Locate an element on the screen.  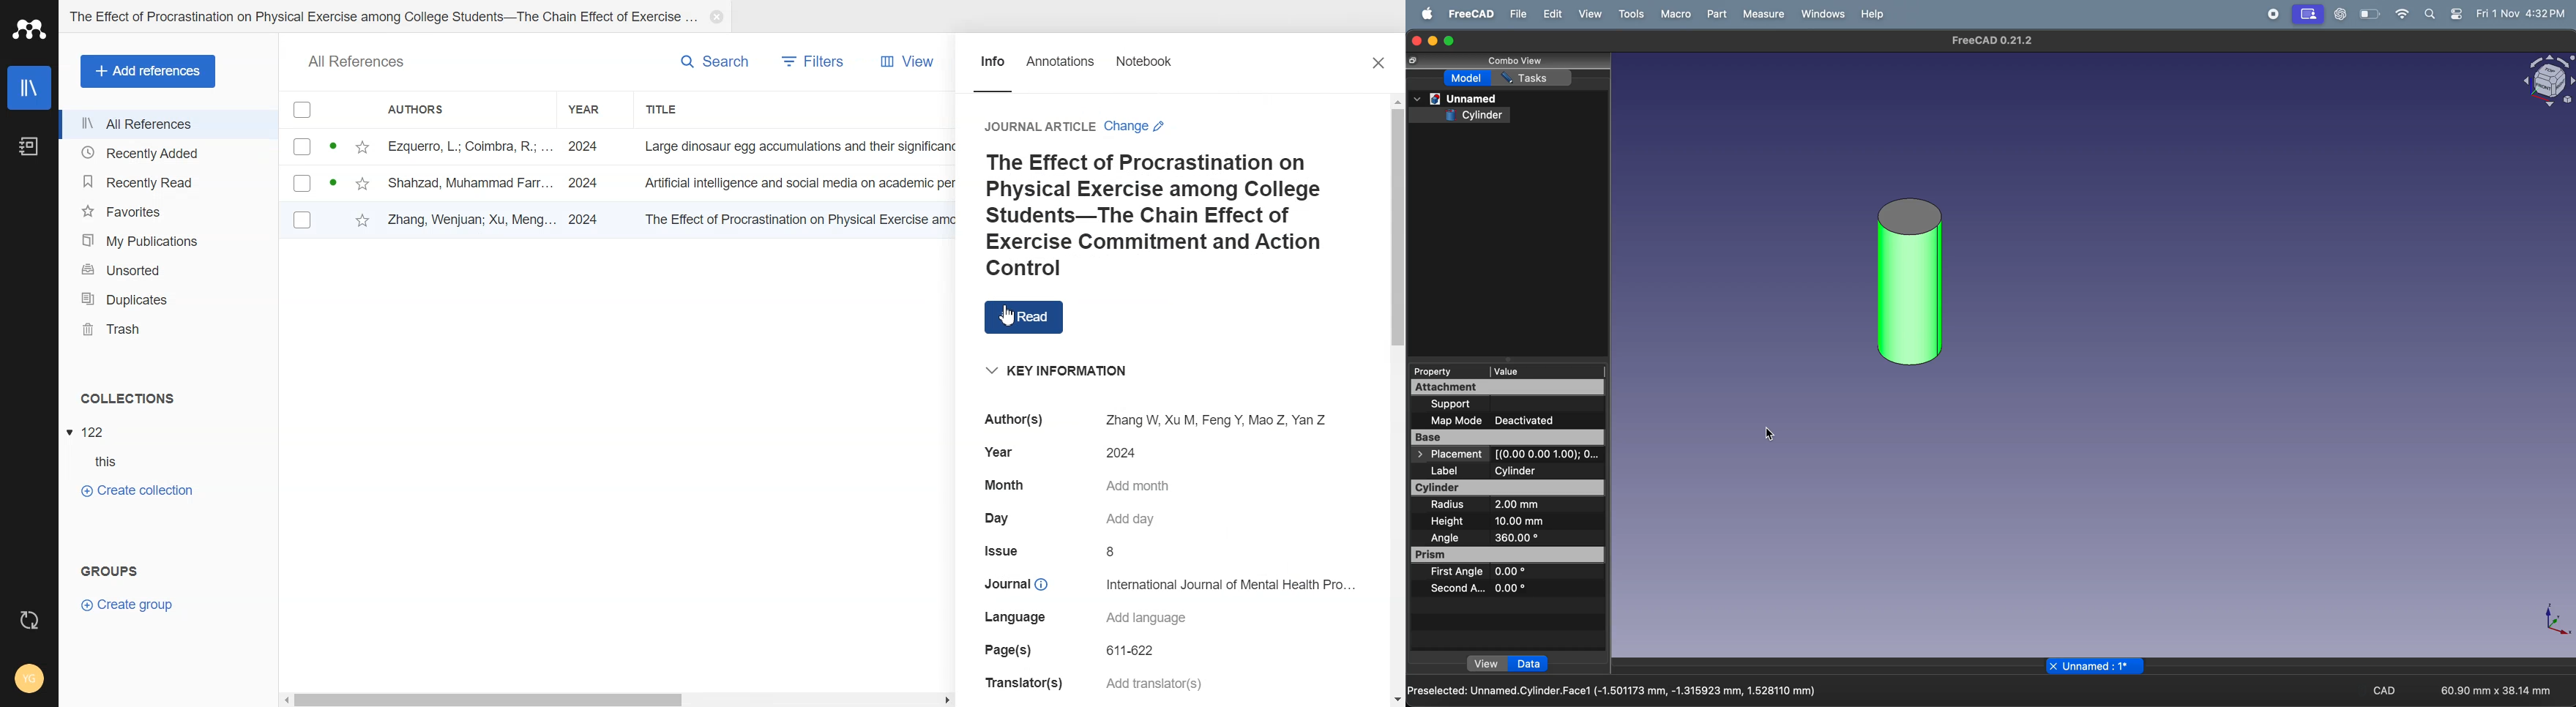
2.00 mm is located at coordinates (1534, 506).